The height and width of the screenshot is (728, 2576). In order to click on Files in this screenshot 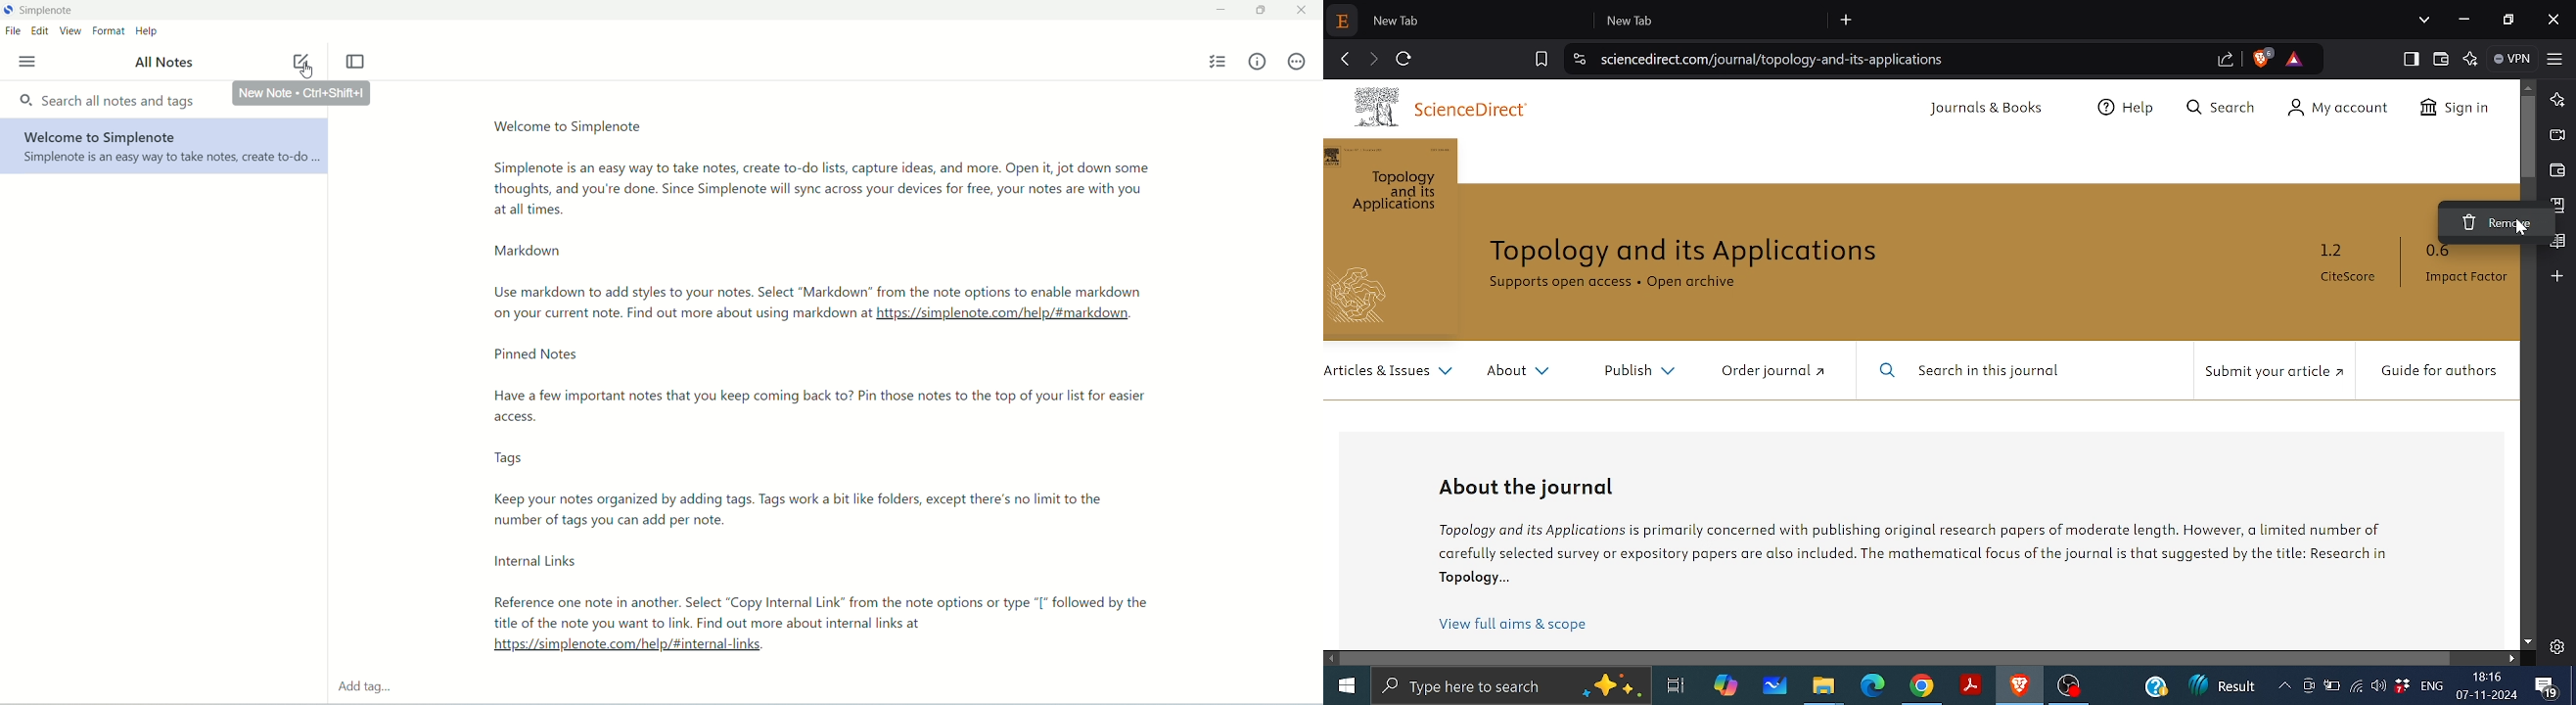, I will do `click(1822, 689)`.